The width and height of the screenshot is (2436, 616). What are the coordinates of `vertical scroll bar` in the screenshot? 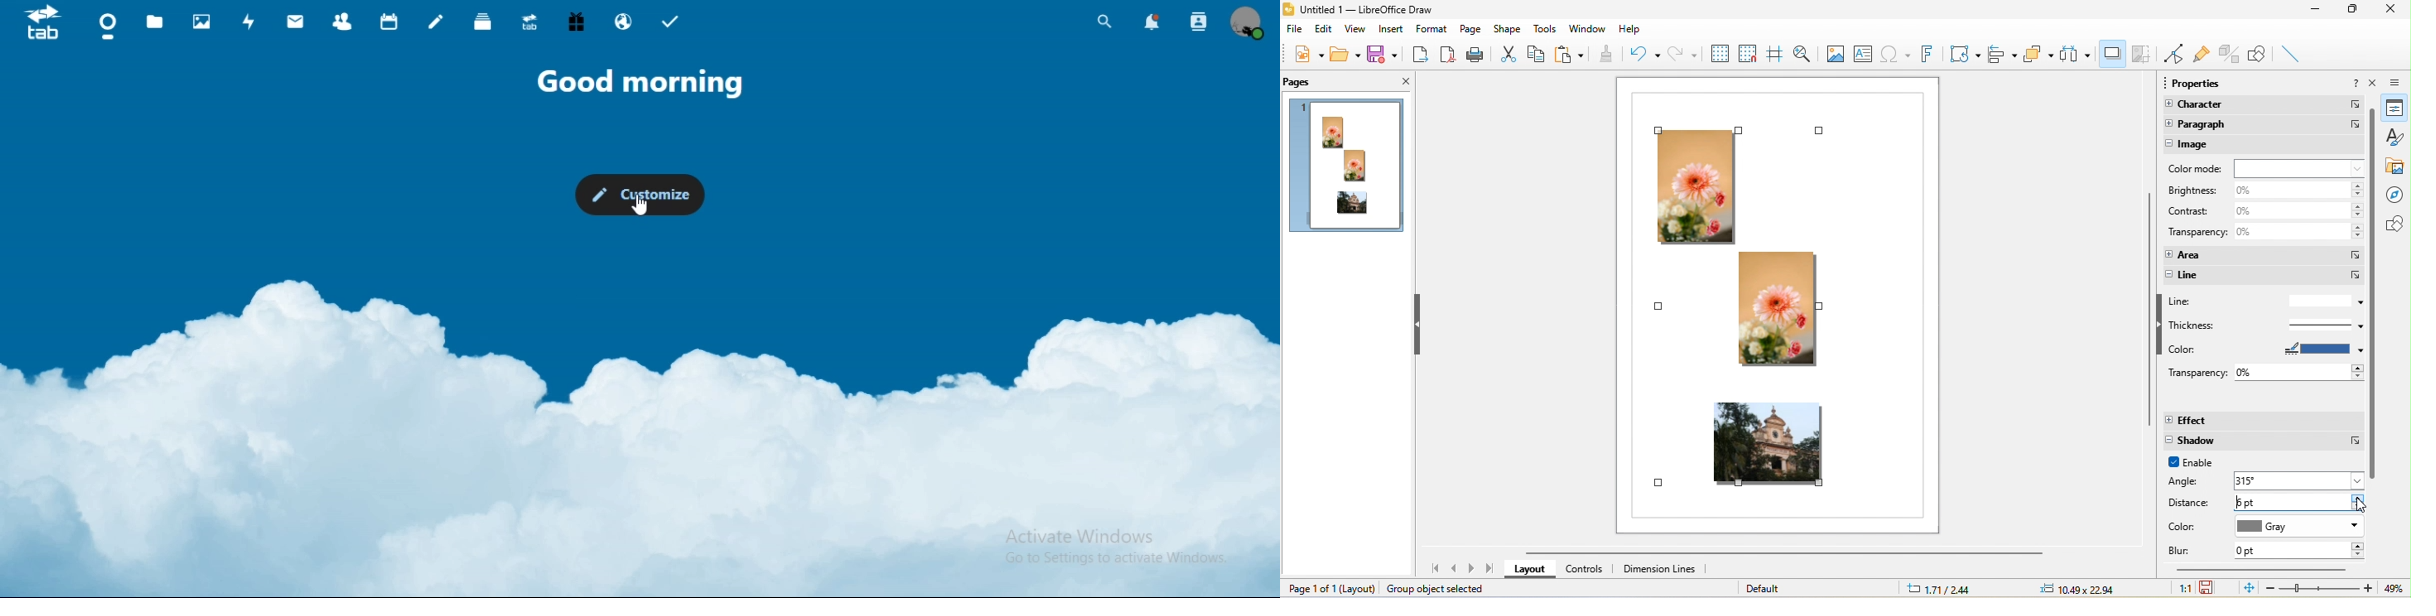 It's located at (2373, 294).